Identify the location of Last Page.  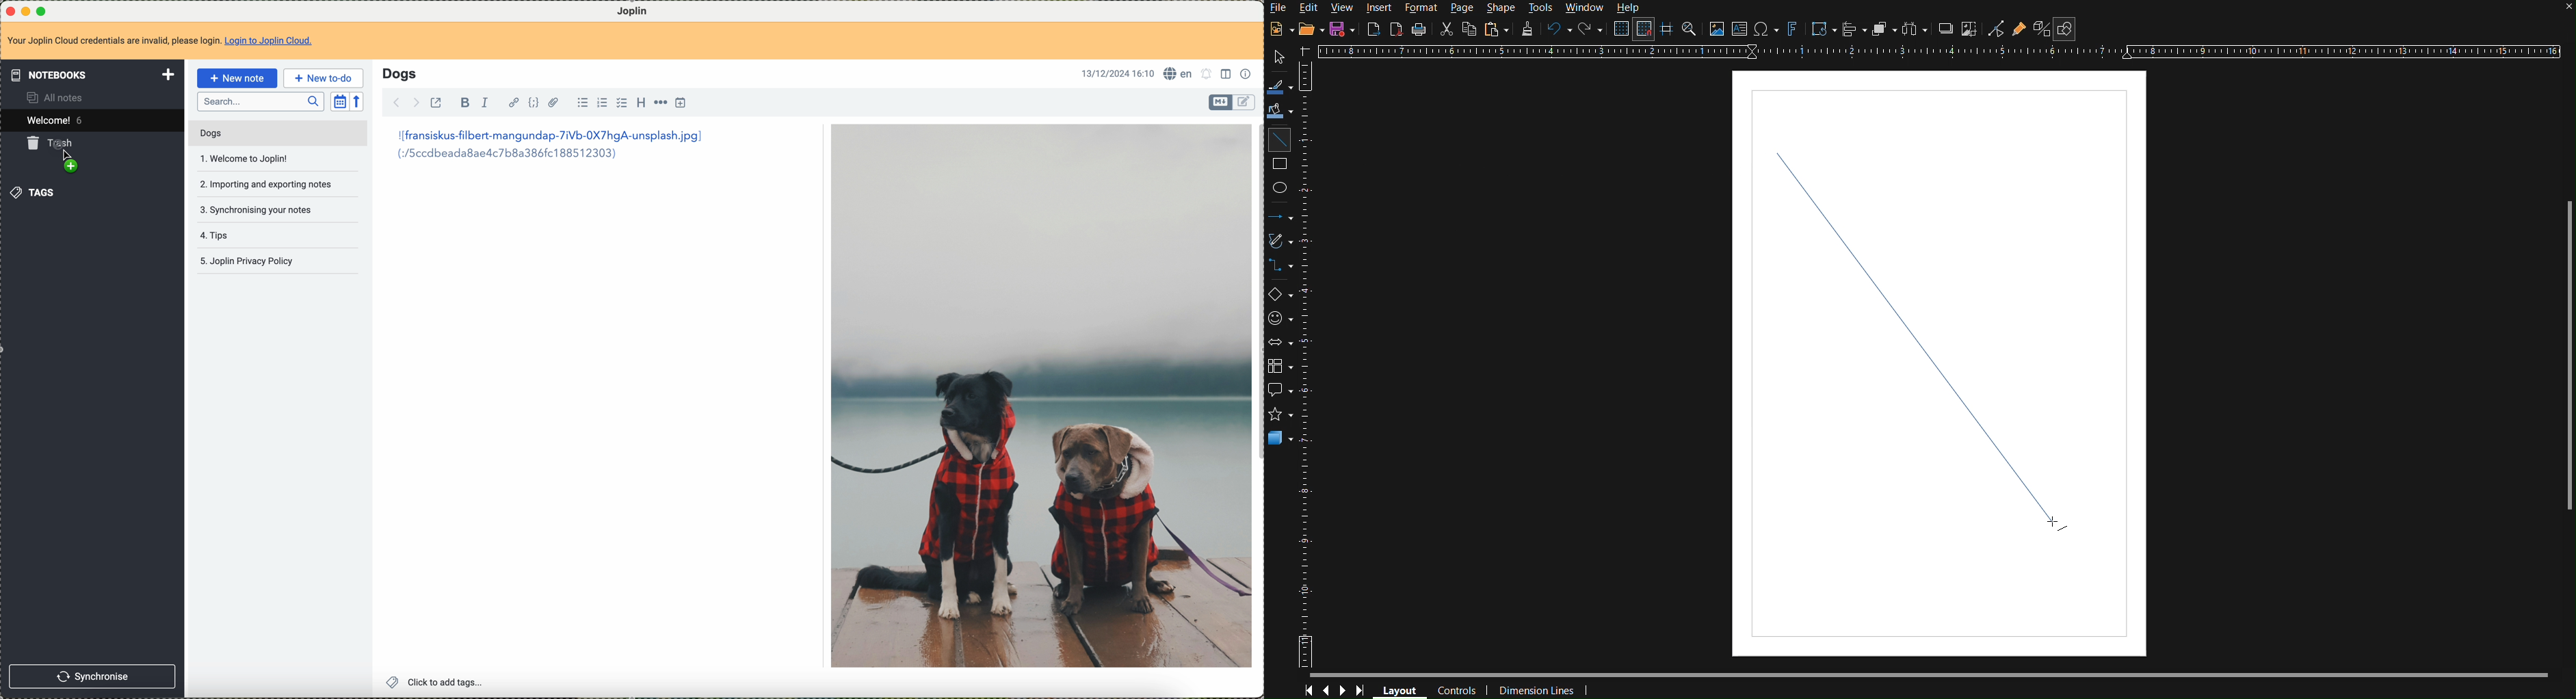
(1364, 690).